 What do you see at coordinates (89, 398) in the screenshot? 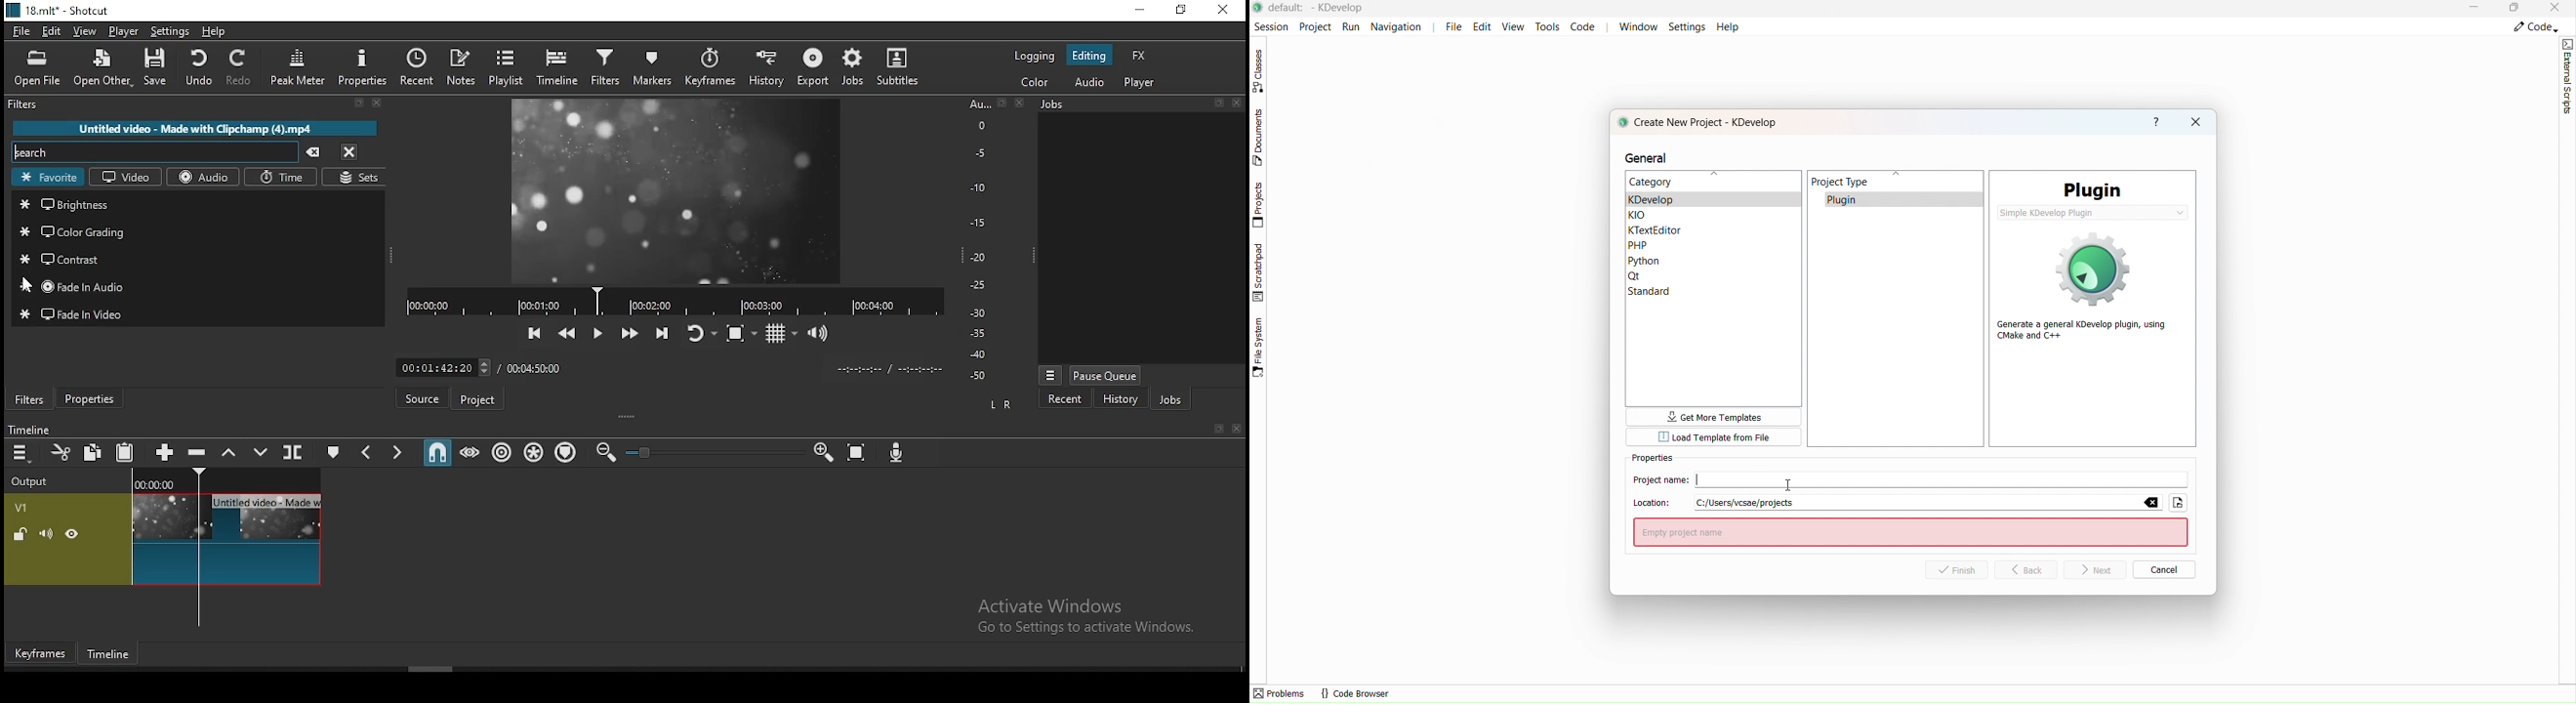
I see `properties` at bounding box center [89, 398].